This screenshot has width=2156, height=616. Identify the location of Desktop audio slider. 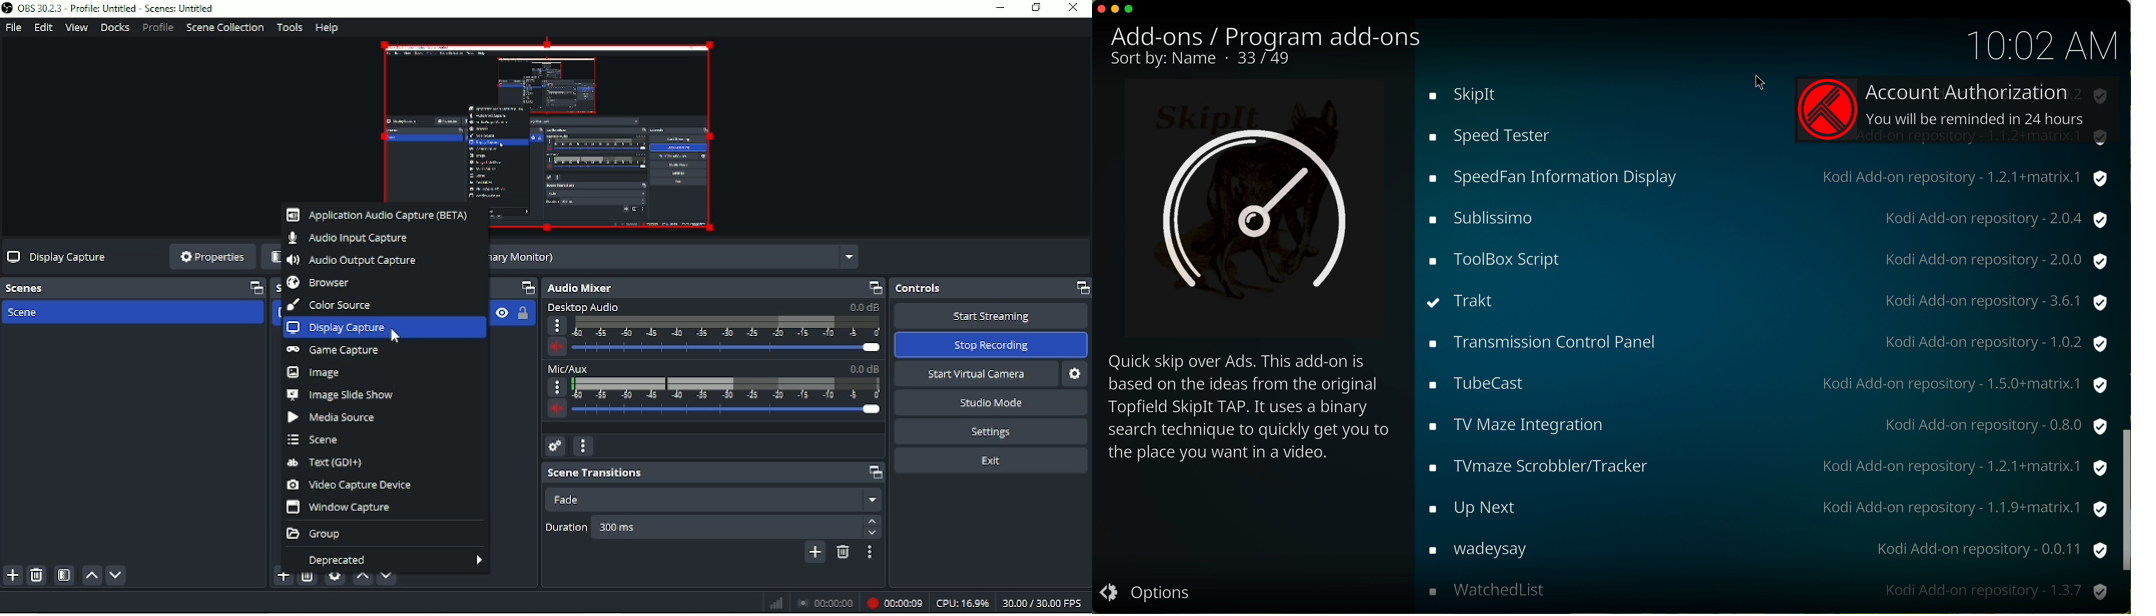
(713, 329).